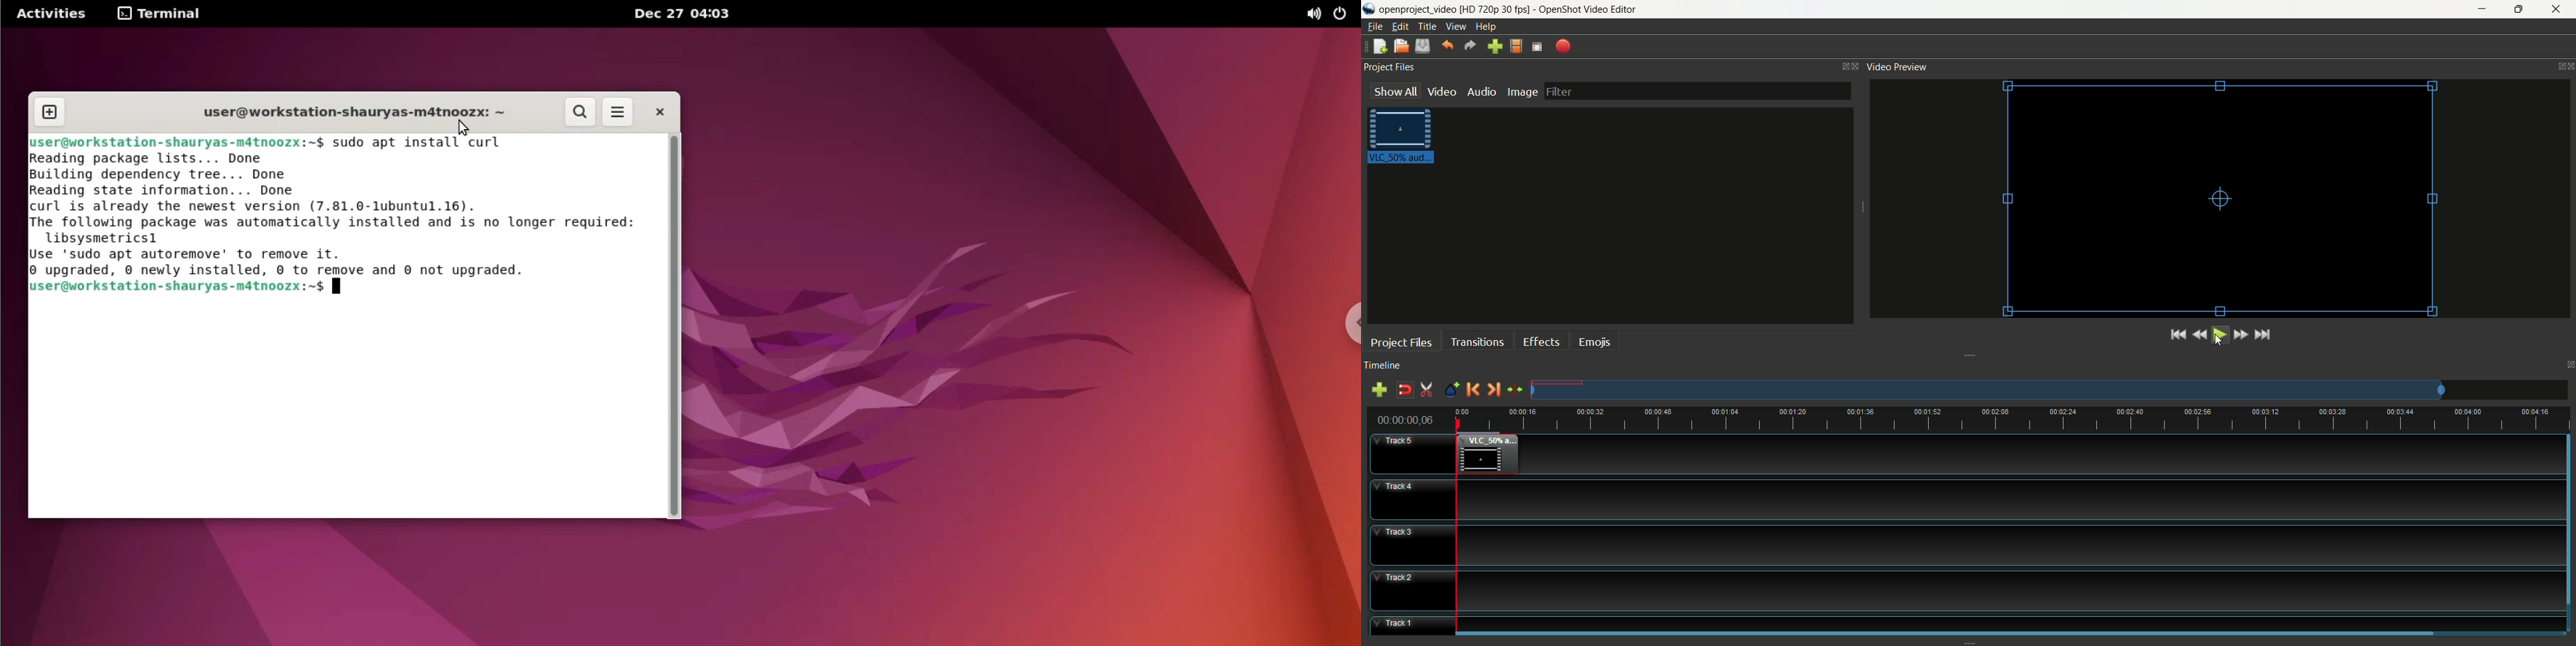  What do you see at coordinates (2218, 334) in the screenshot?
I see `play` at bounding box center [2218, 334].